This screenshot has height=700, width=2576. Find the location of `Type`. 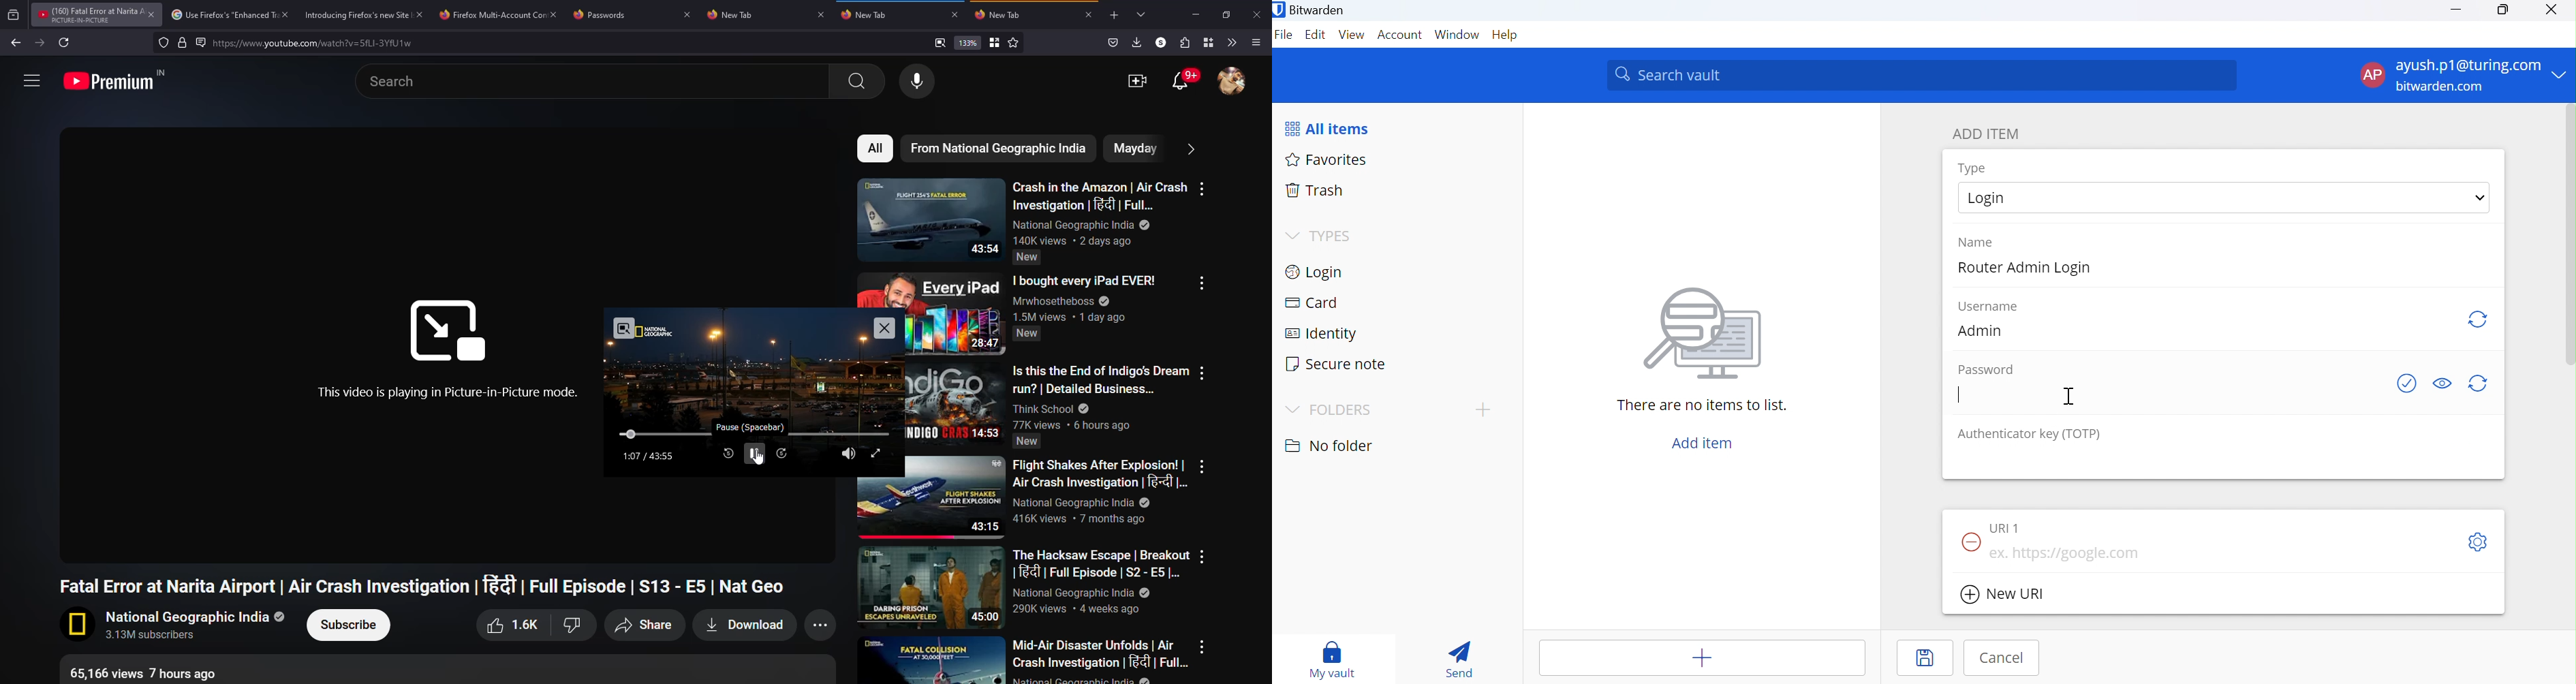

Type is located at coordinates (1972, 168).